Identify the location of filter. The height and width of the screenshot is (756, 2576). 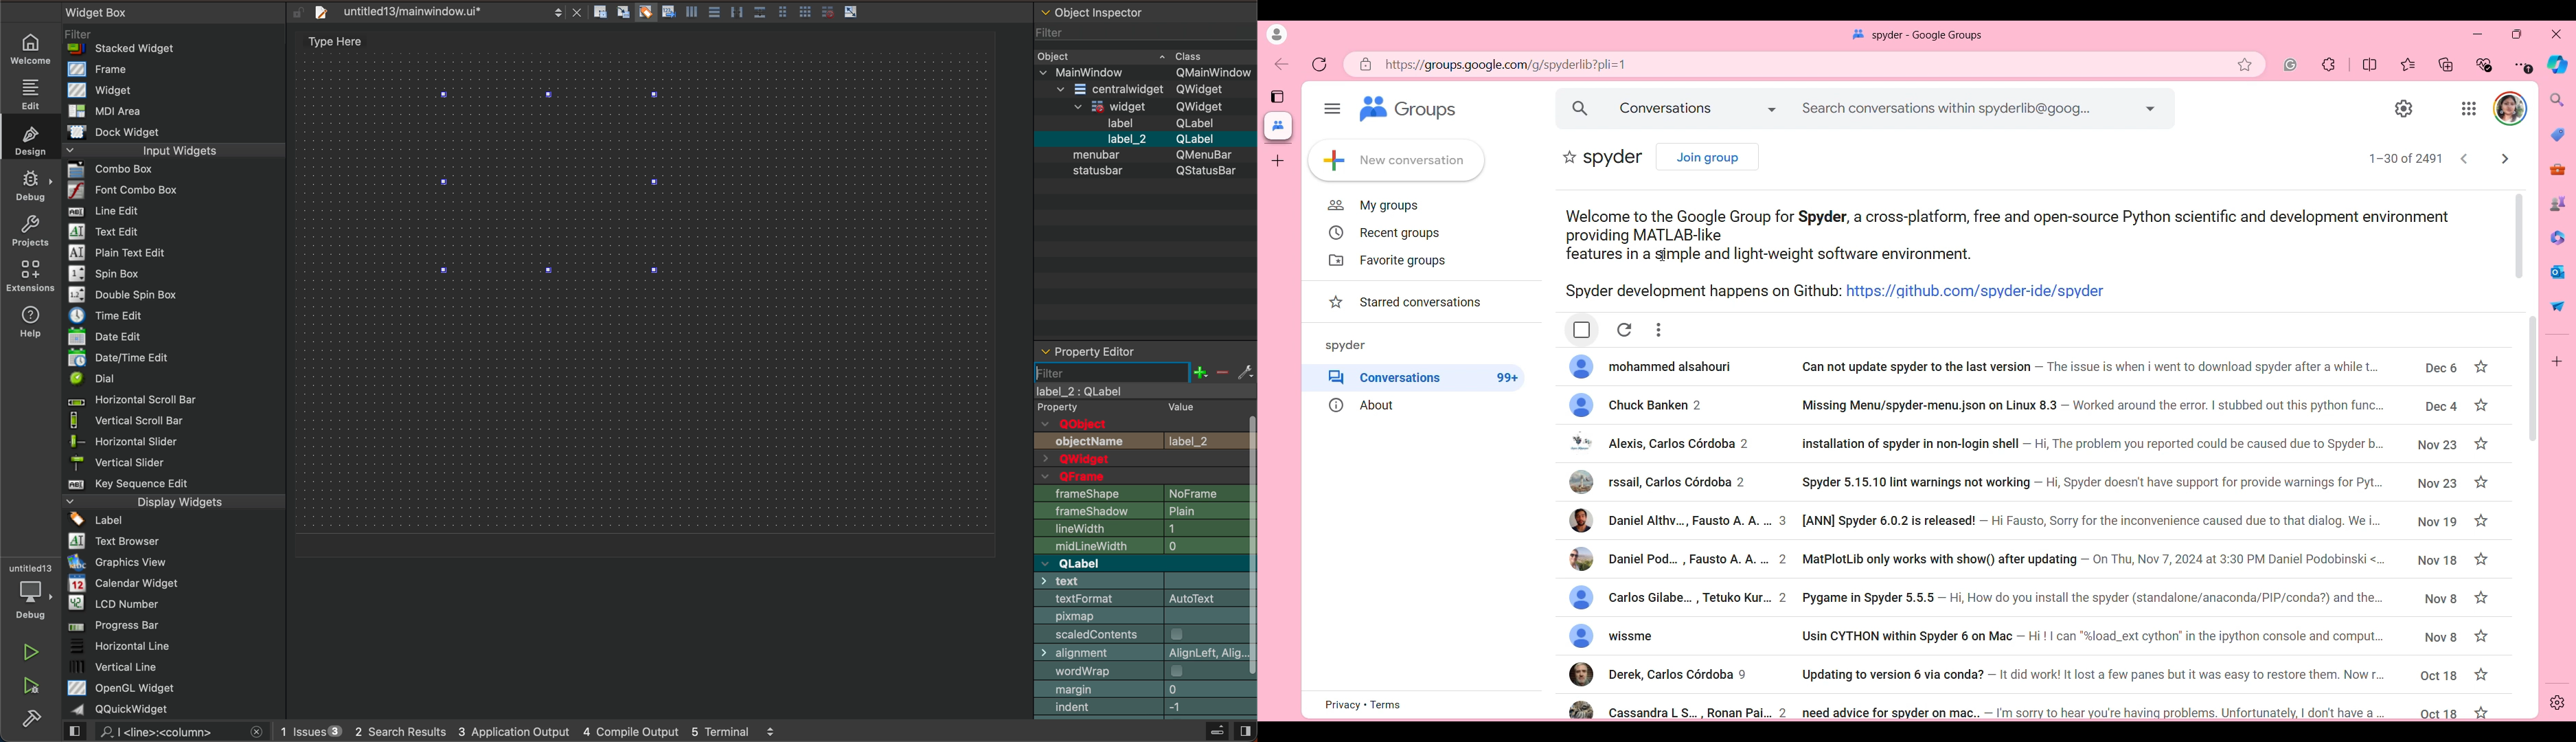
(1111, 371).